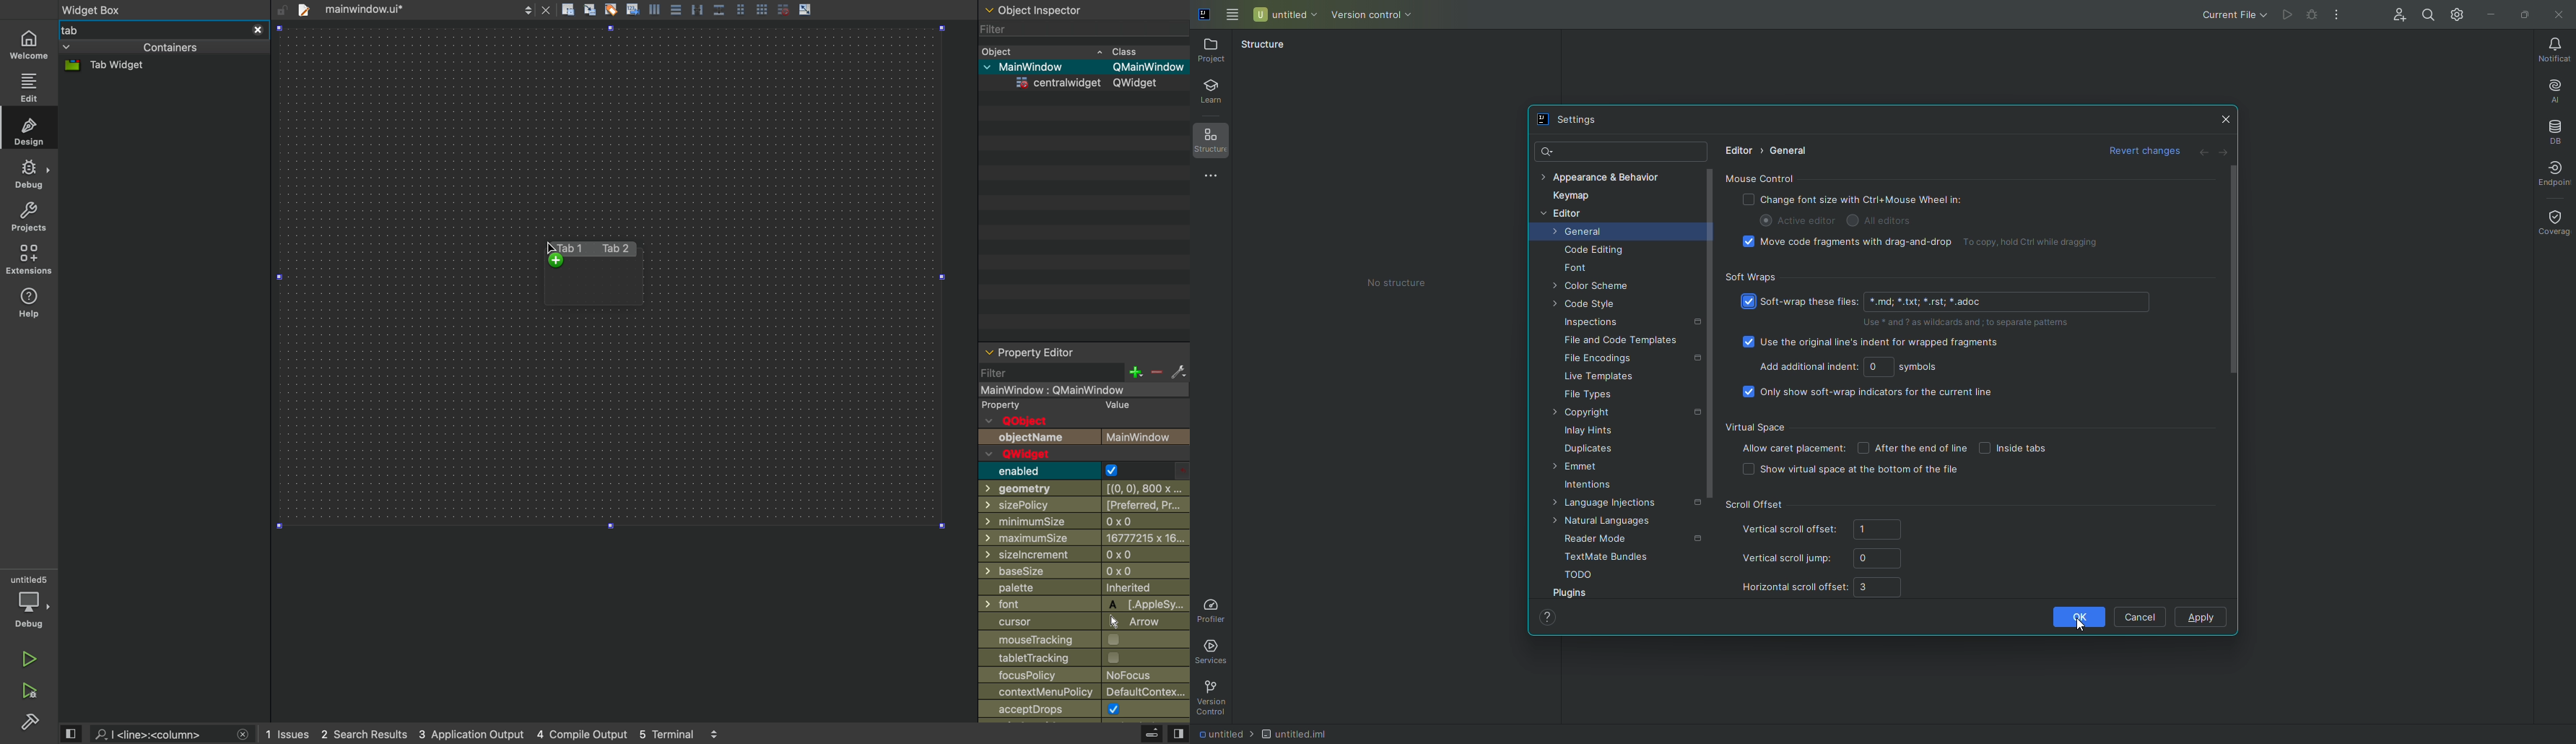  What do you see at coordinates (31, 661) in the screenshot?
I see `run` at bounding box center [31, 661].